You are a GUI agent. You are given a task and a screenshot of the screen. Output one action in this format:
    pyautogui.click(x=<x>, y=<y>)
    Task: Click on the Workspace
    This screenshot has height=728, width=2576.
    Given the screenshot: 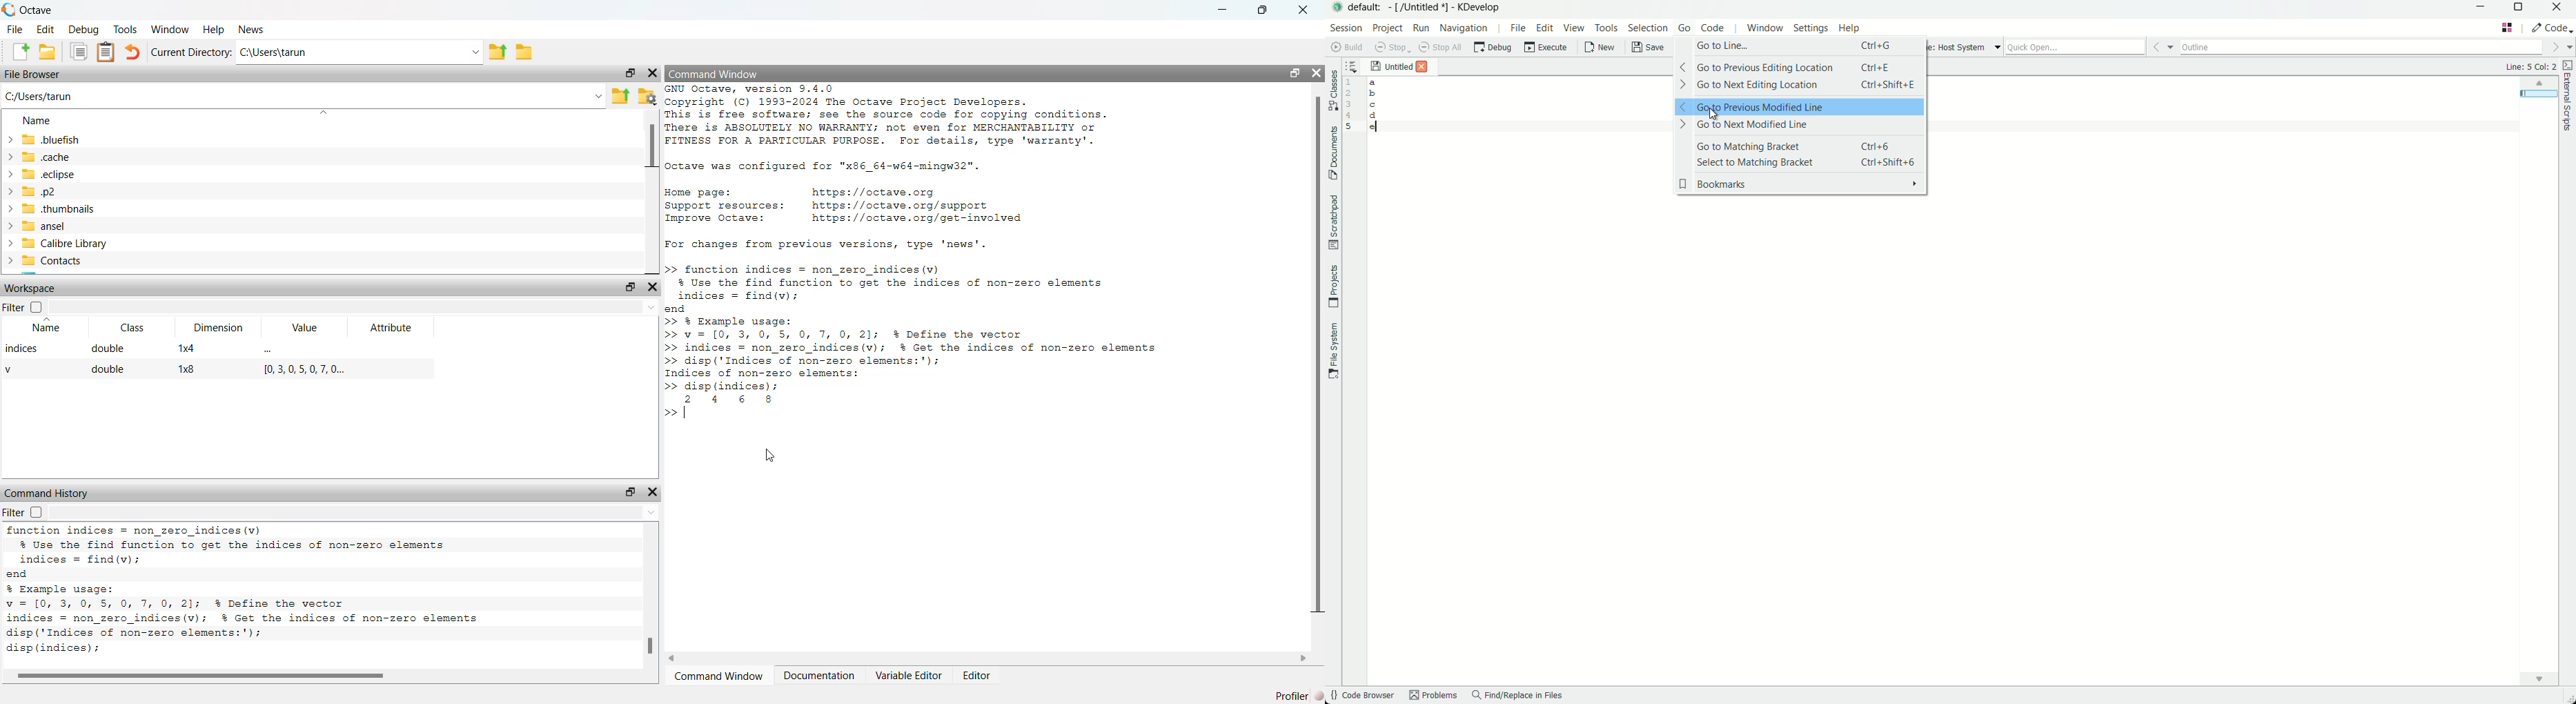 What is the action you would take?
    pyautogui.click(x=30, y=286)
    